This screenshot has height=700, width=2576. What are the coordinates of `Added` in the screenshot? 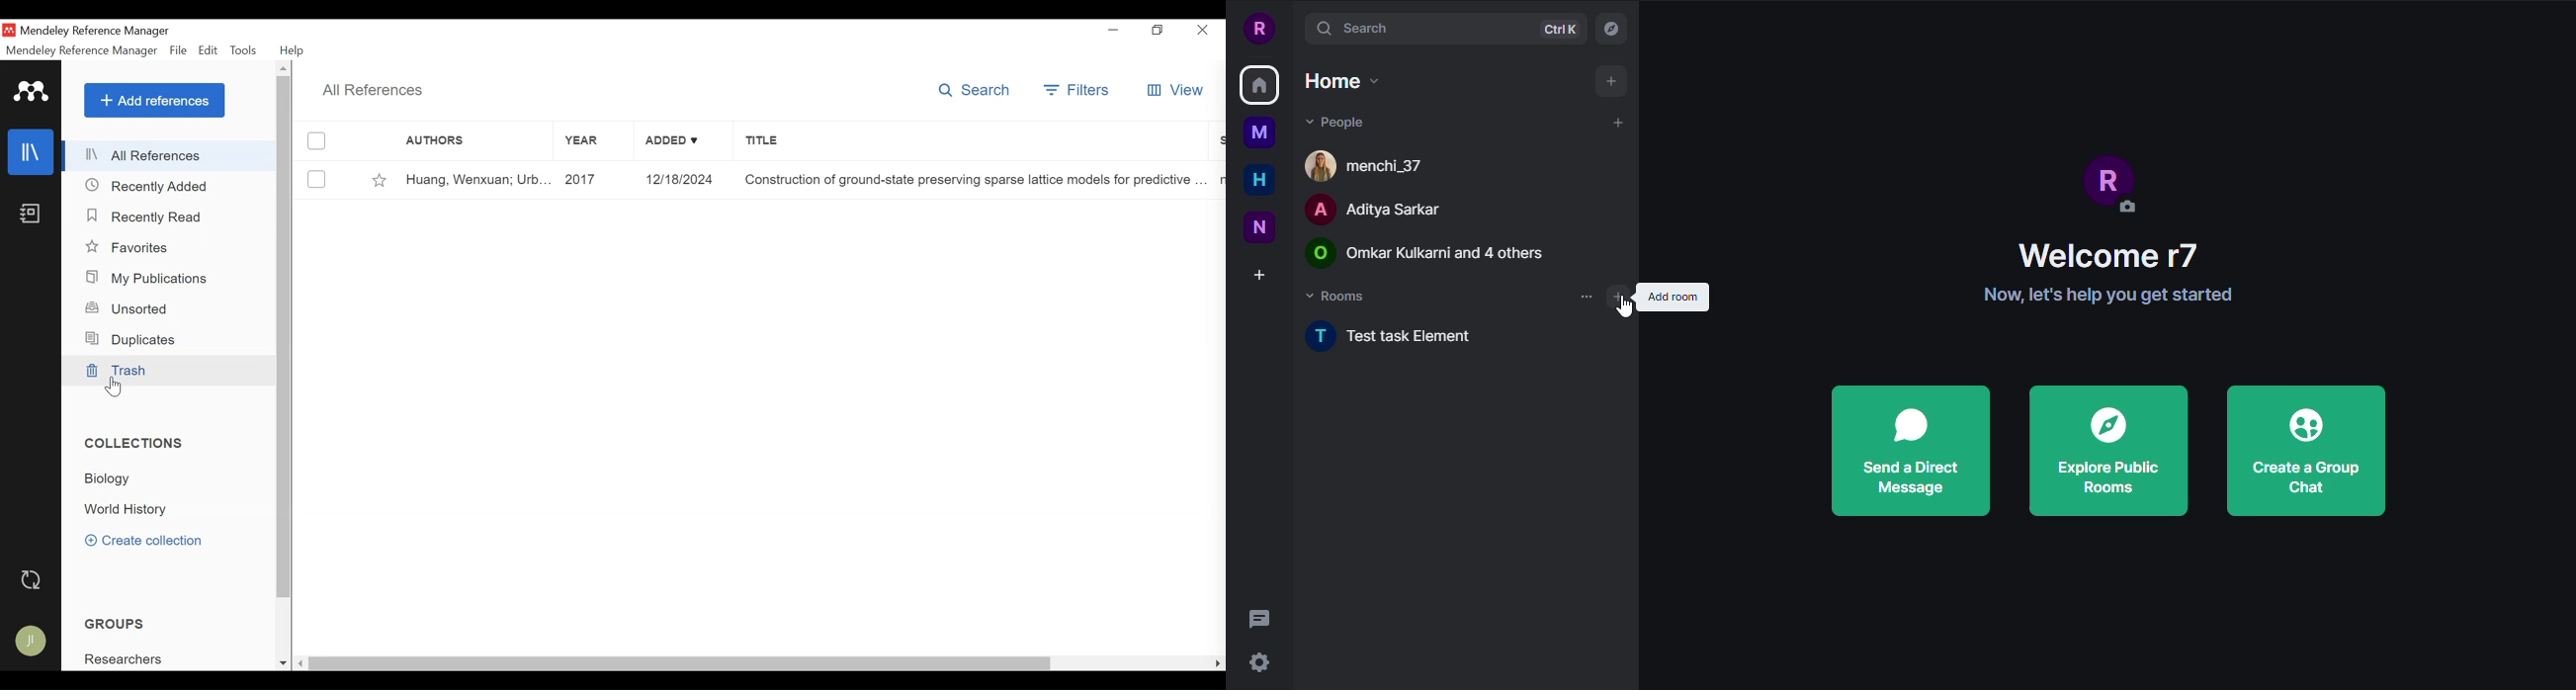 It's located at (683, 142).